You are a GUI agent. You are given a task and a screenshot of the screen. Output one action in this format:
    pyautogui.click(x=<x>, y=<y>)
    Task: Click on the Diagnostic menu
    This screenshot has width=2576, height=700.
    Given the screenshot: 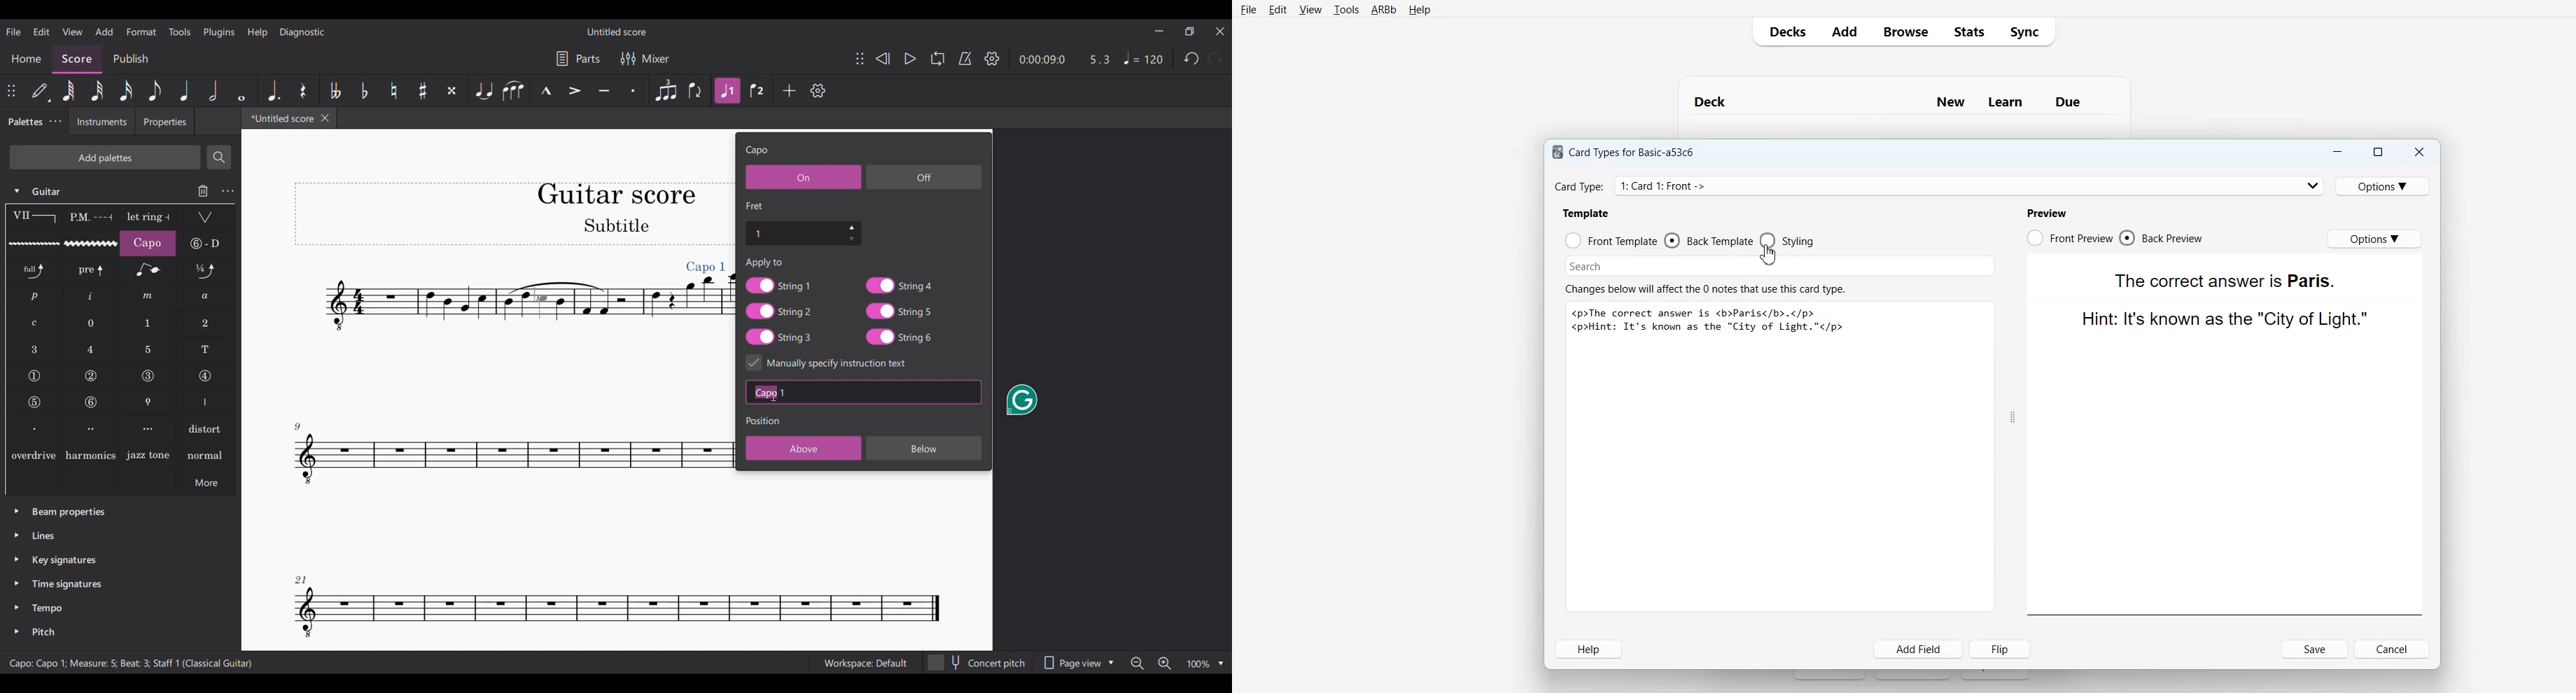 What is the action you would take?
    pyautogui.click(x=302, y=33)
    